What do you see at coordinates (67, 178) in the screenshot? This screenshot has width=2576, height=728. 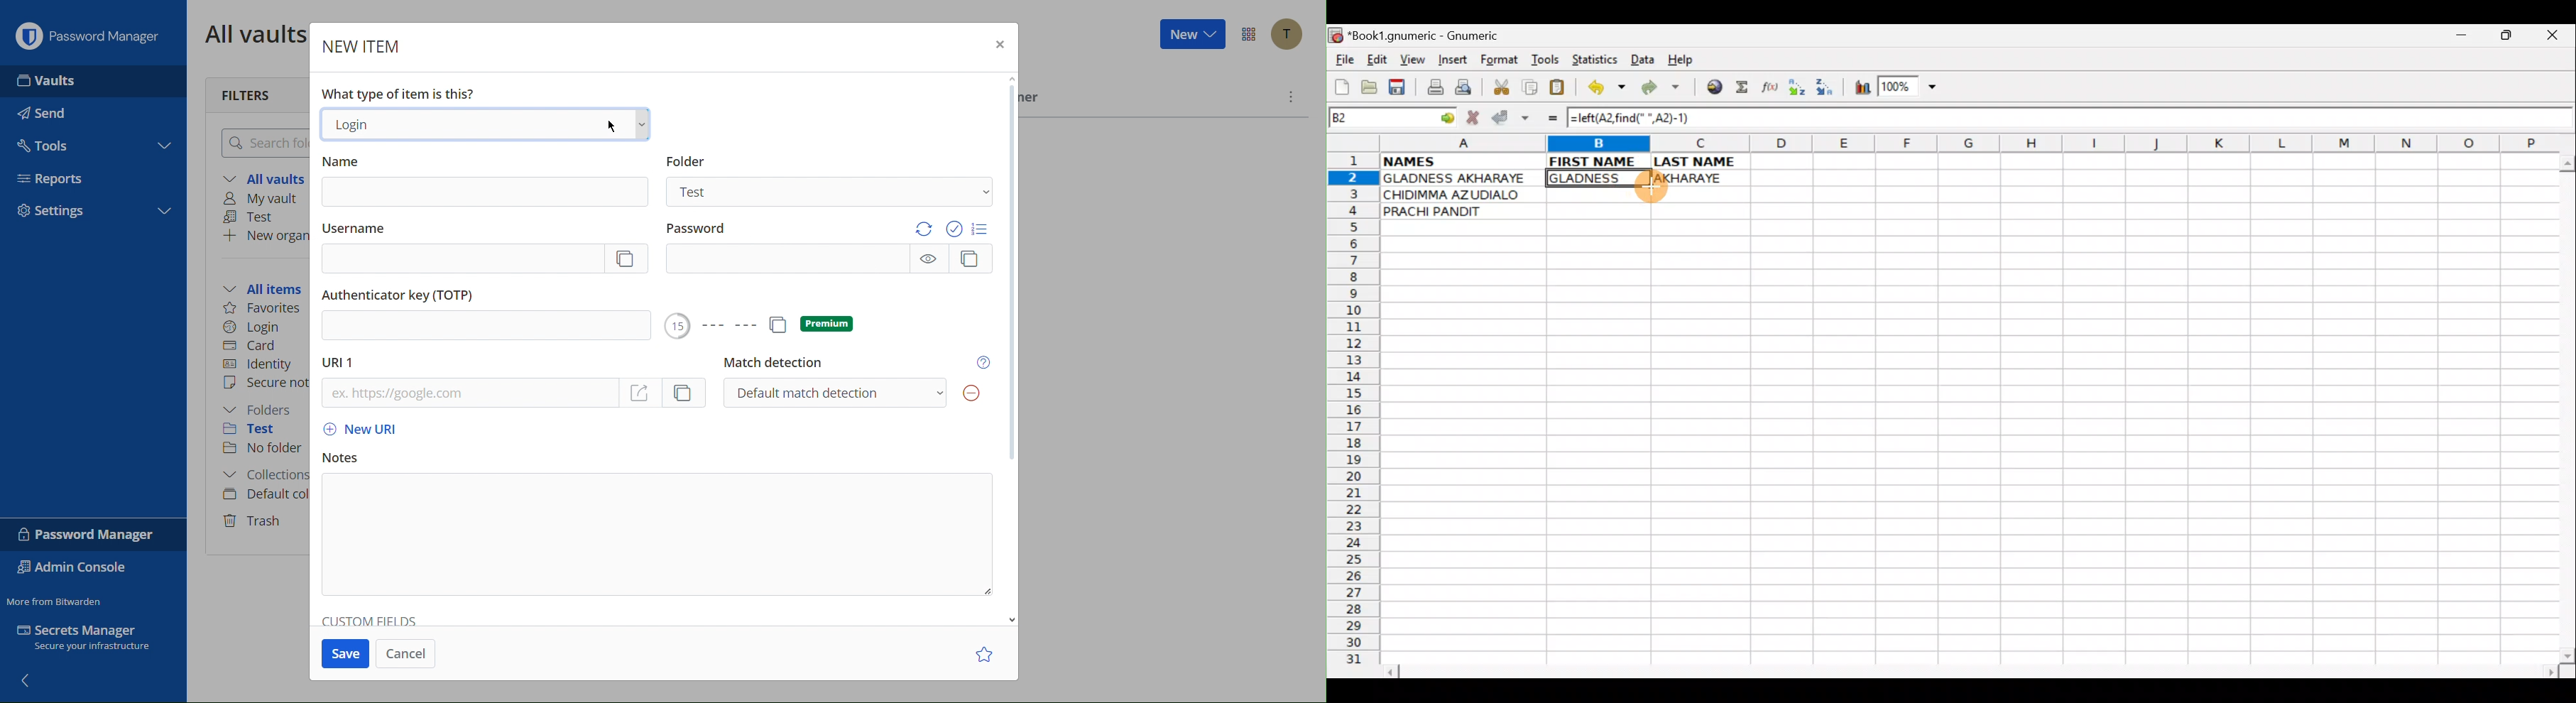 I see `Reports` at bounding box center [67, 178].